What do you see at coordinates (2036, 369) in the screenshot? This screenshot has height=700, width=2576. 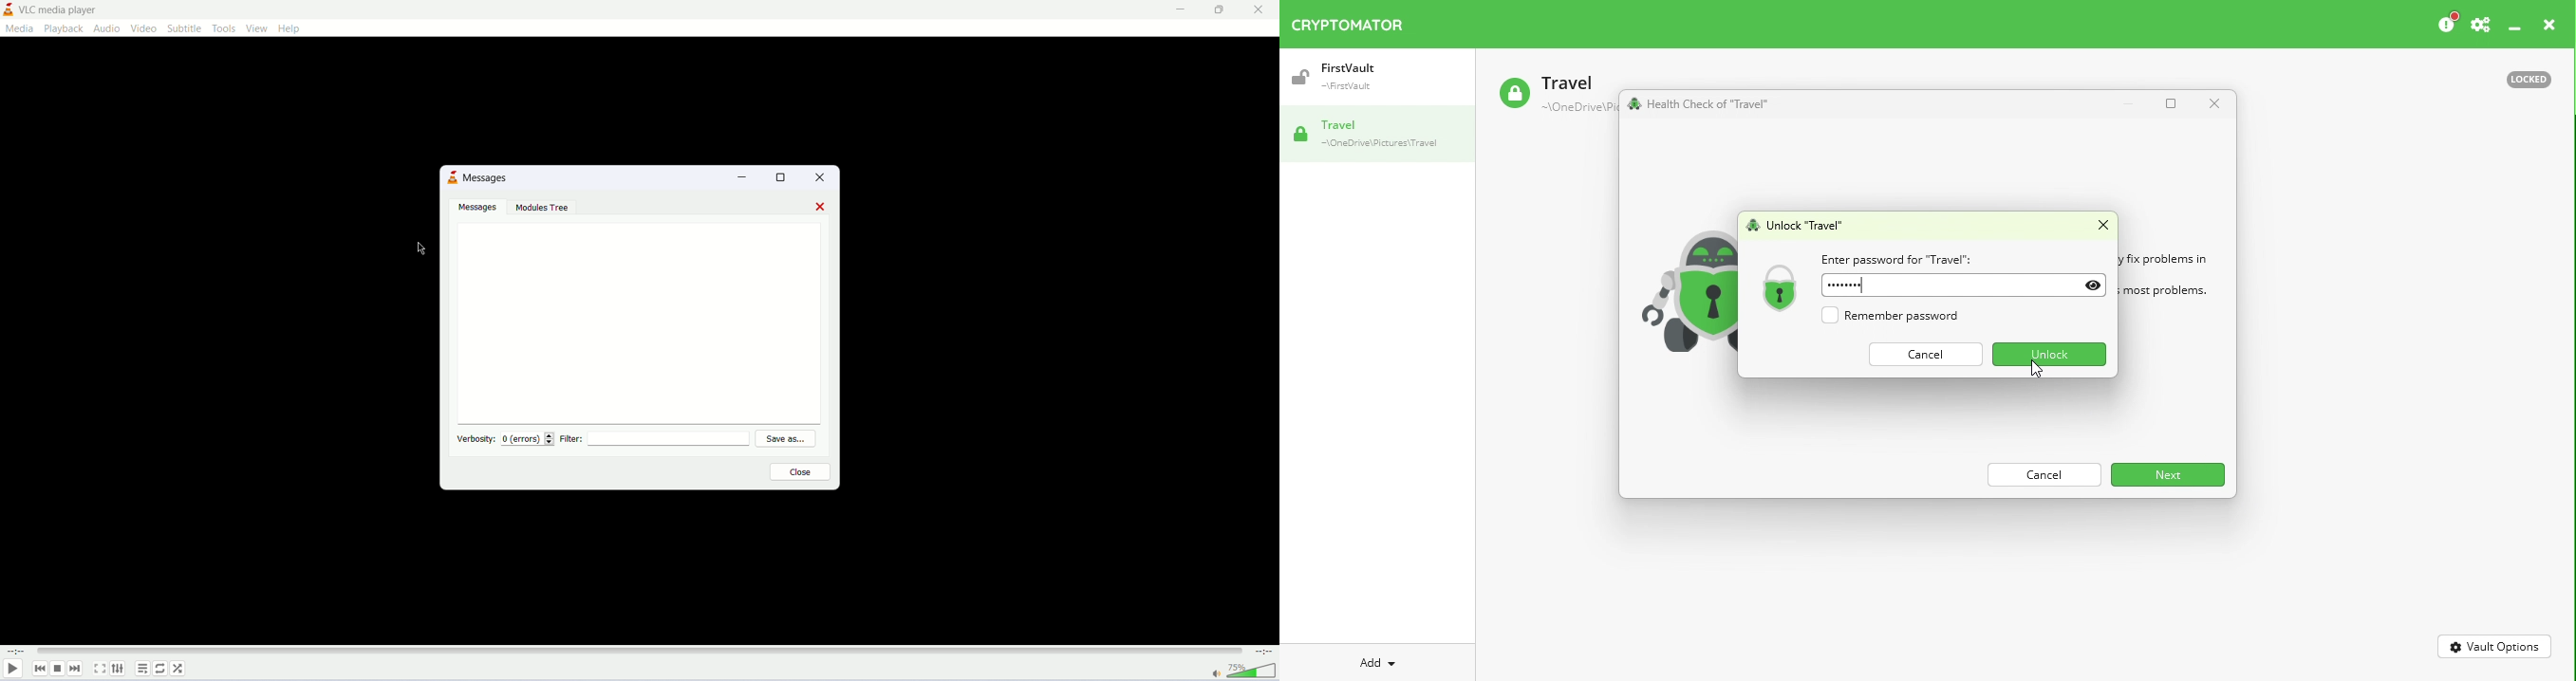 I see `cursor` at bounding box center [2036, 369].